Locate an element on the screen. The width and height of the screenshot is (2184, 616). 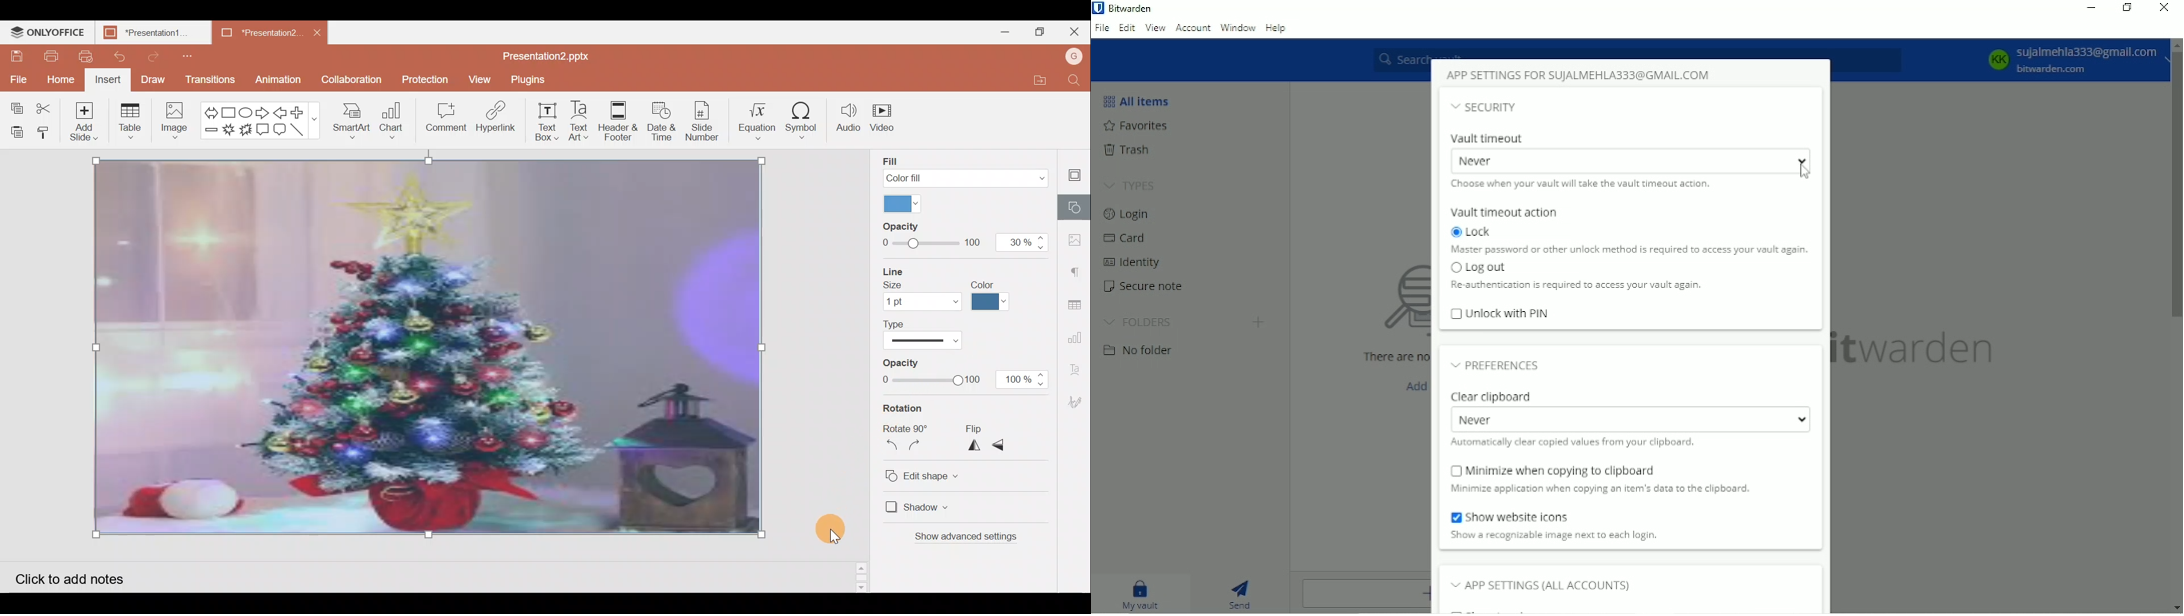
Account name is located at coordinates (1076, 56).